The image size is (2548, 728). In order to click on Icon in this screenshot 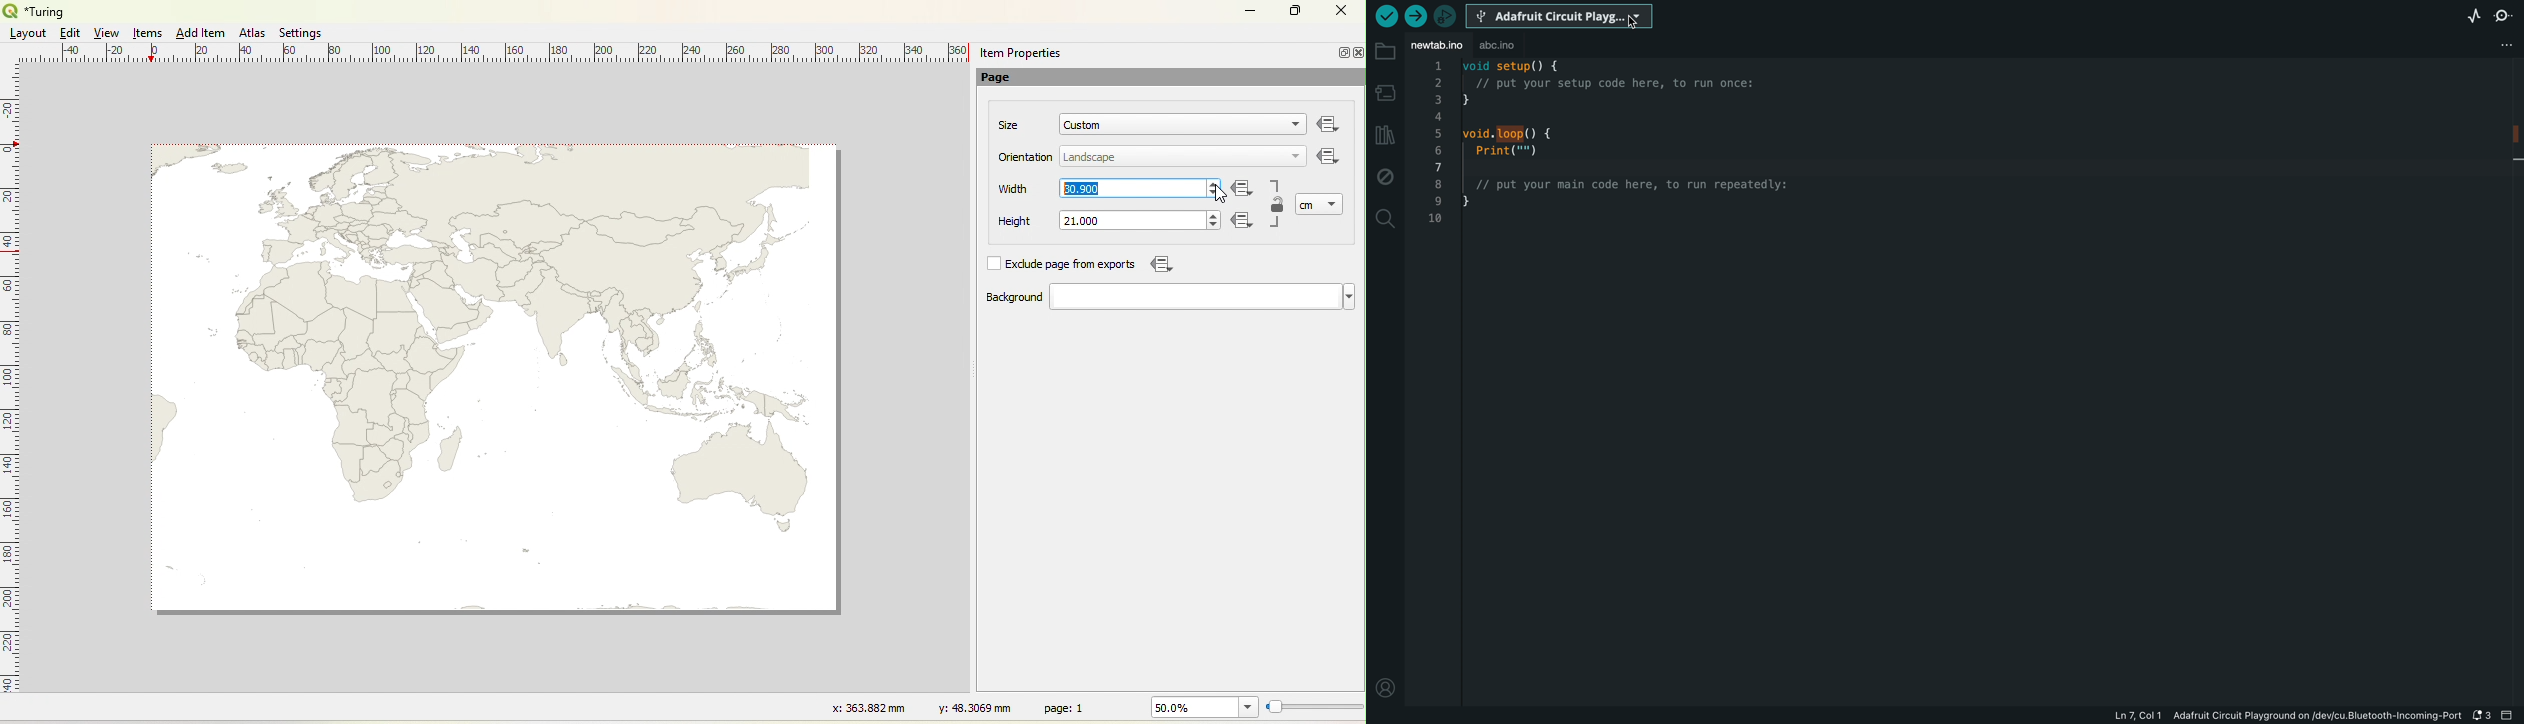, I will do `click(1329, 158)`.